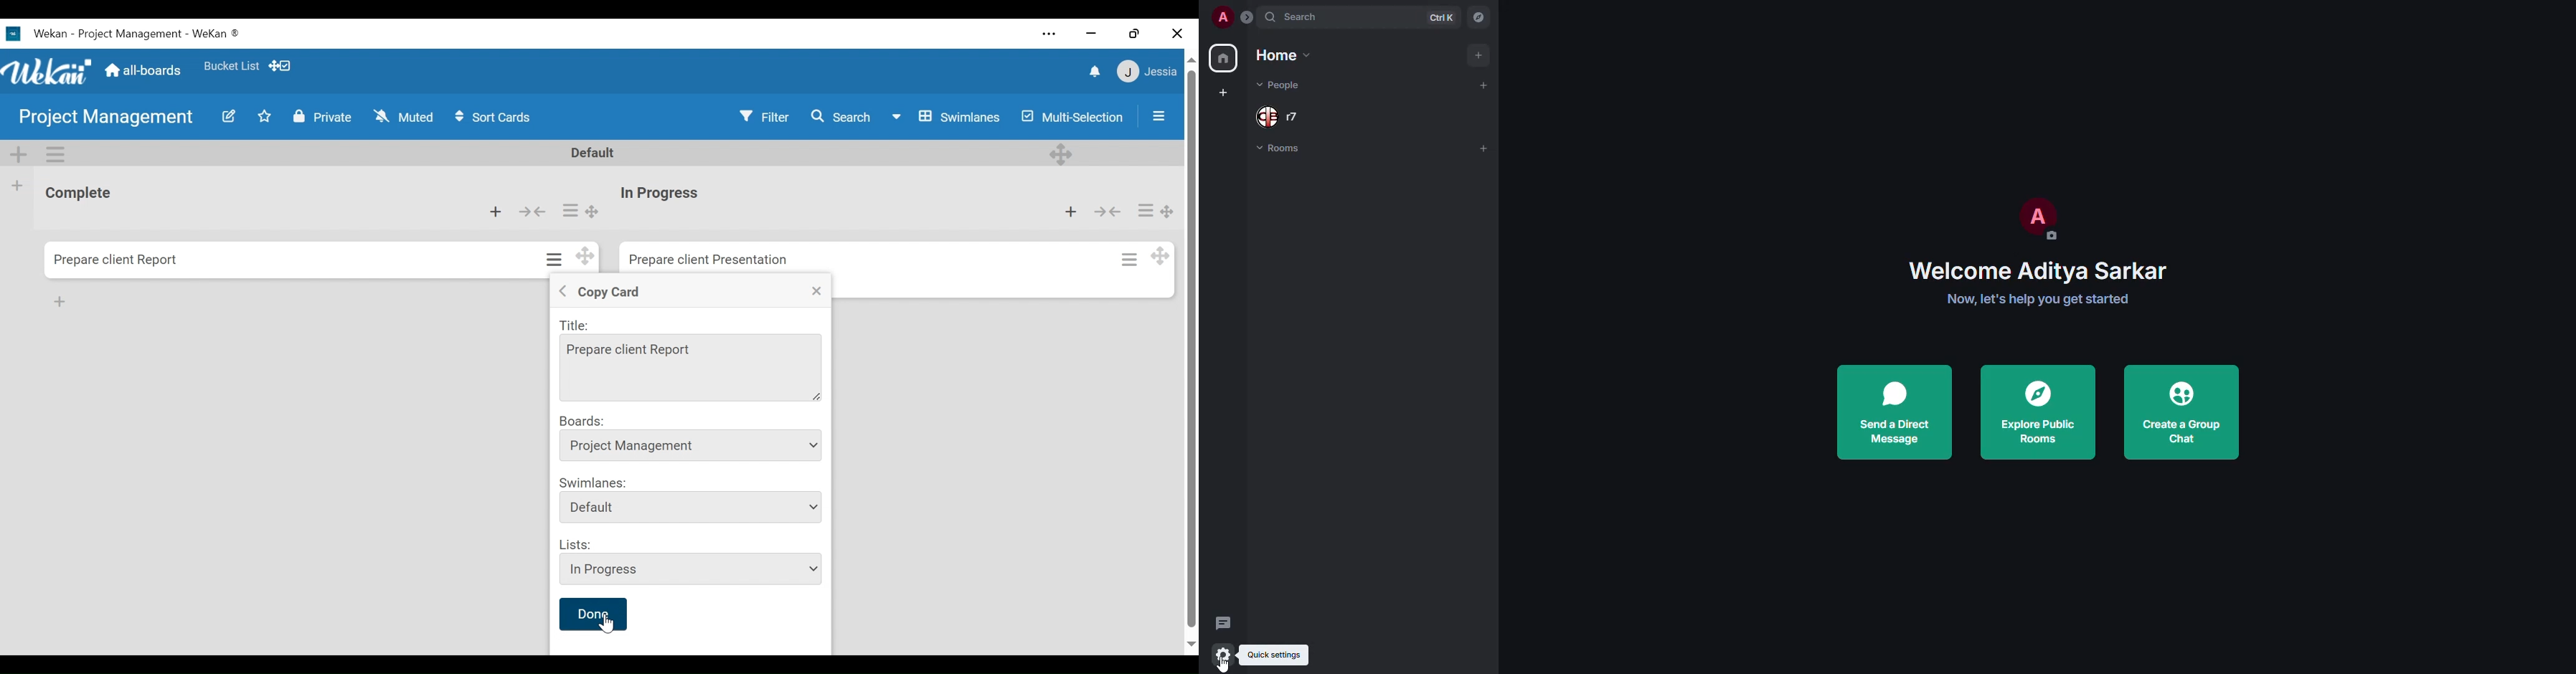 This screenshot has width=2576, height=700. What do you see at coordinates (1279, 118) in the screenshot?
I see `people` at bounding box center [1279, 118].